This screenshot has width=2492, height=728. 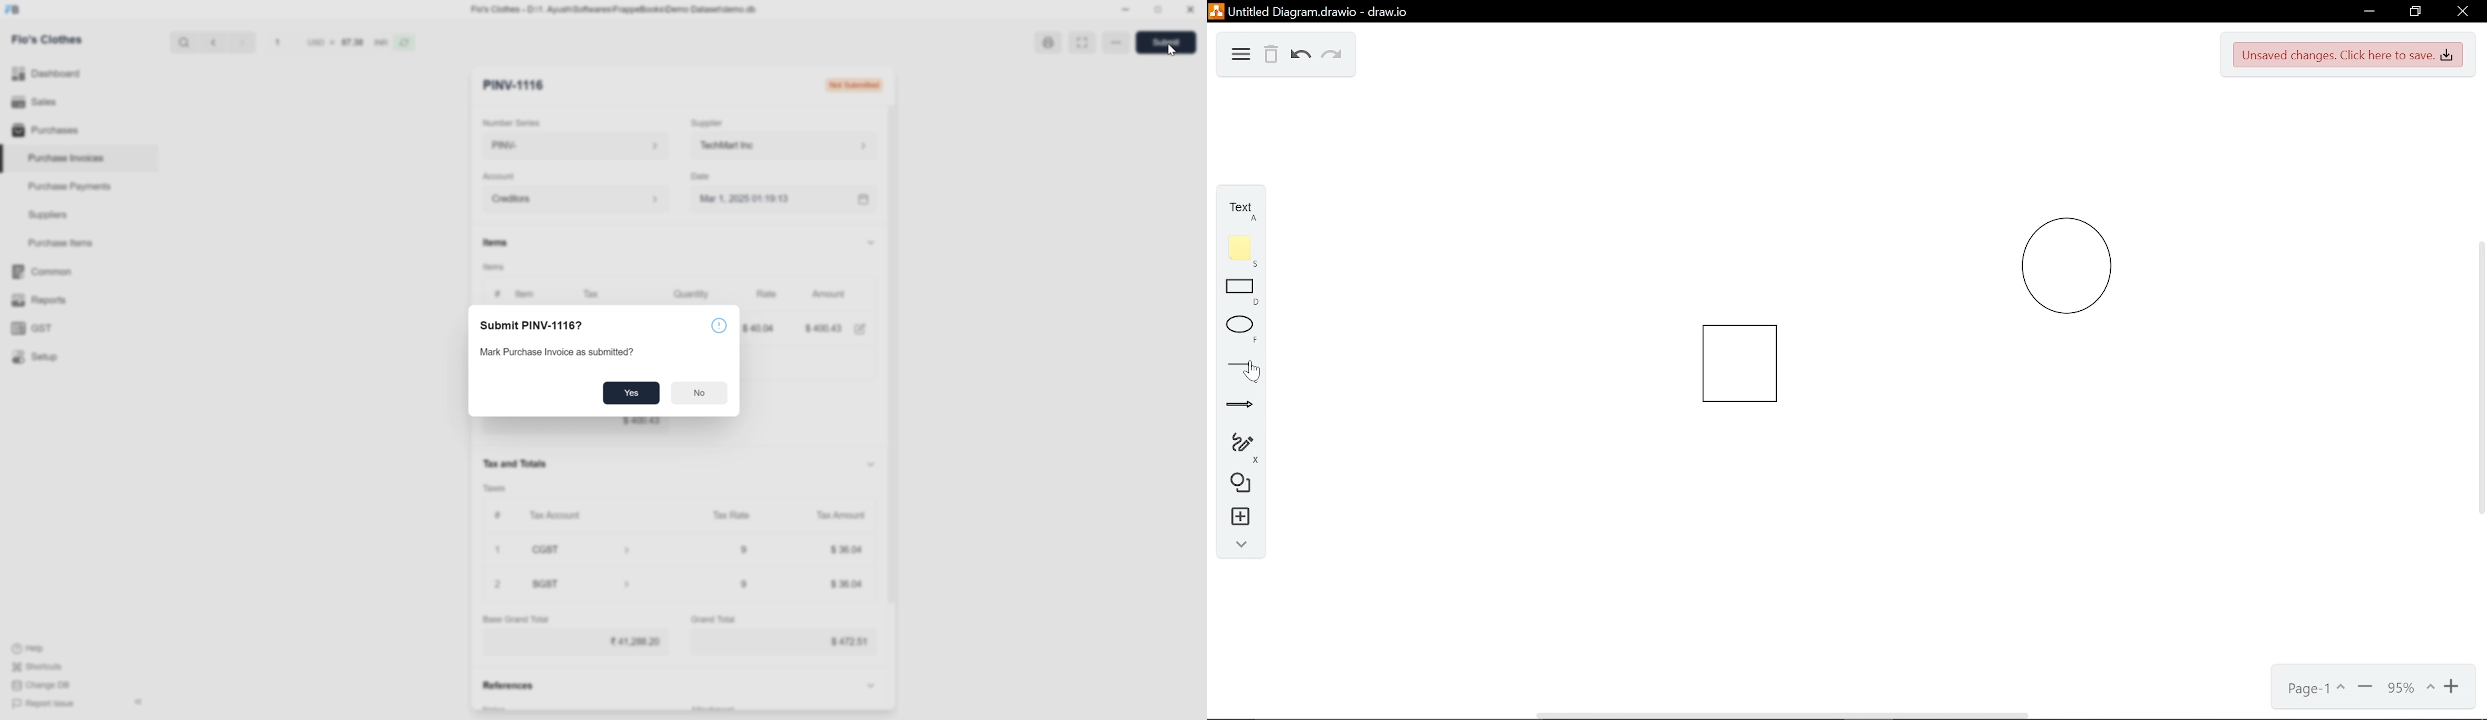 What do you see at coordinates (720, 323) in the screenshot?
I see `icon` at bounding box center [720, 323].